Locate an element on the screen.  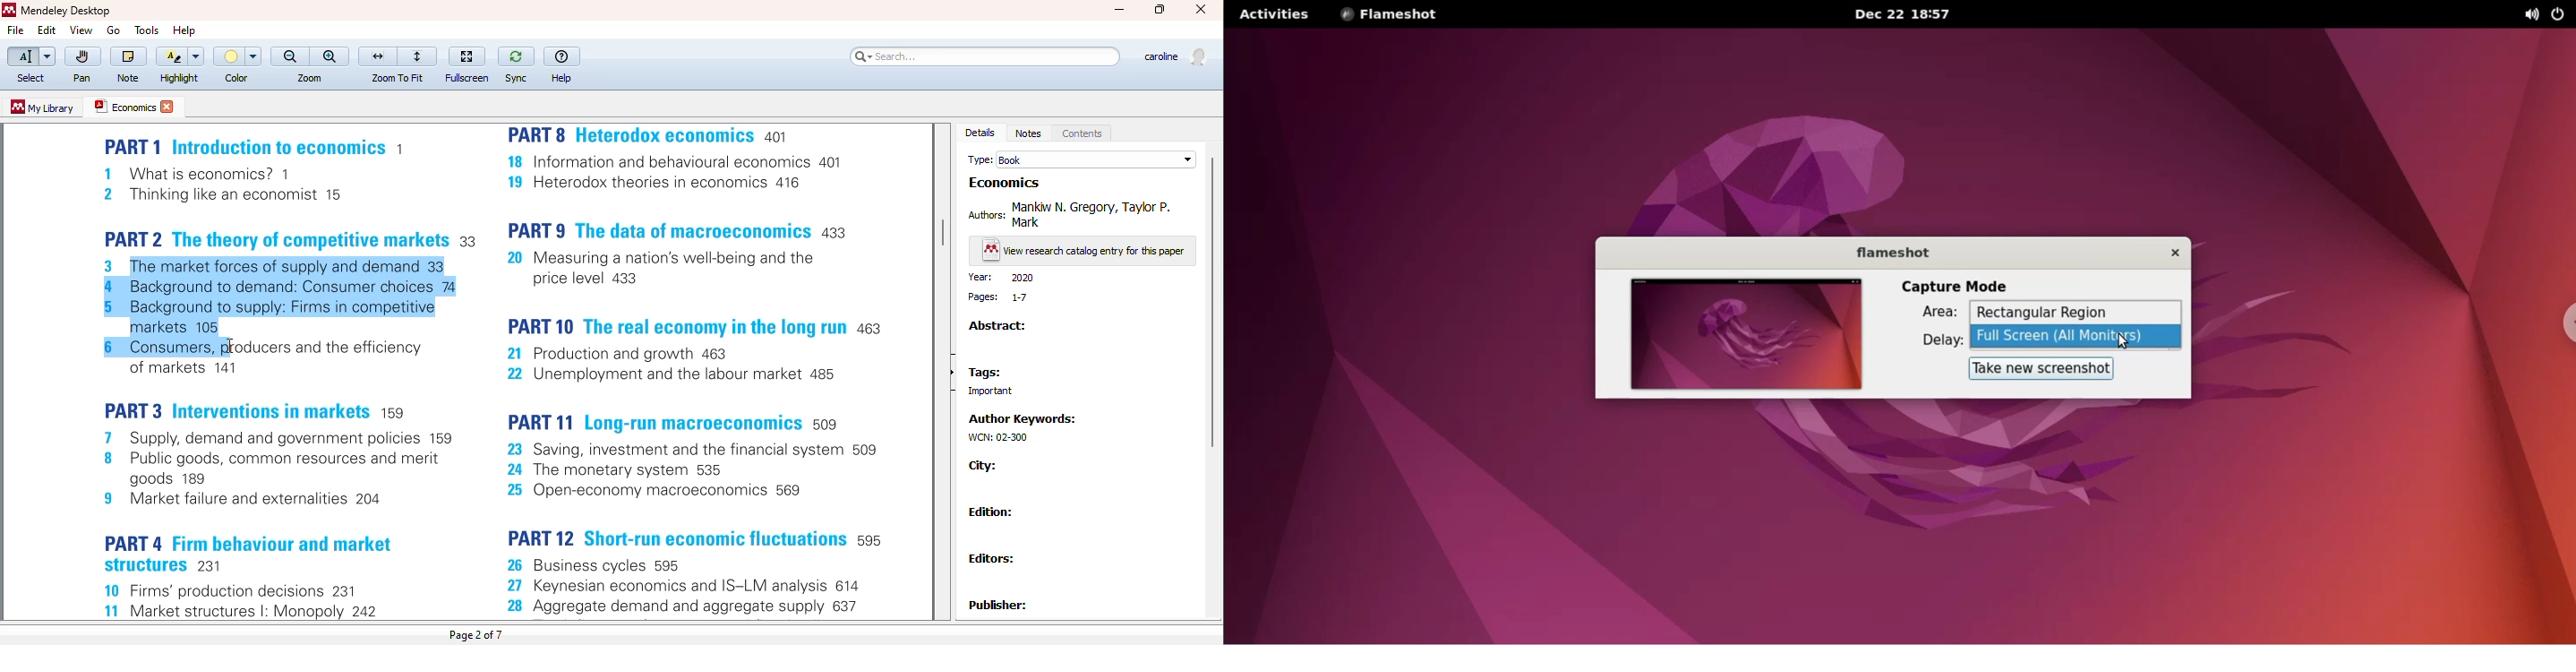
pdf text is located at coordinates (495, 374).